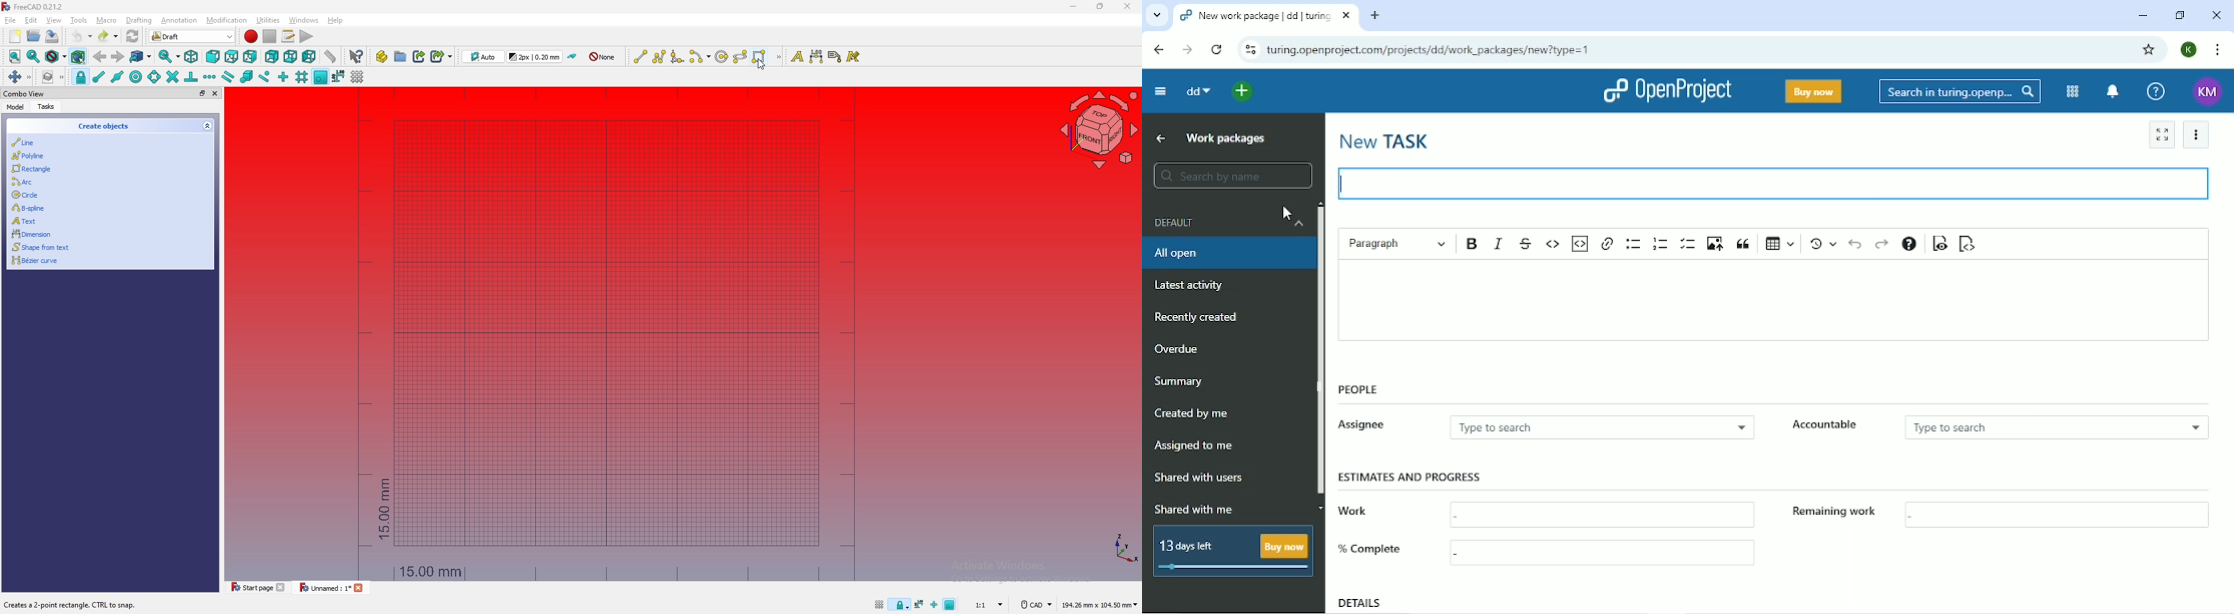  Describe the element at coordinates (951, 603) in the screenshot. I see `snap working plane` at that location.